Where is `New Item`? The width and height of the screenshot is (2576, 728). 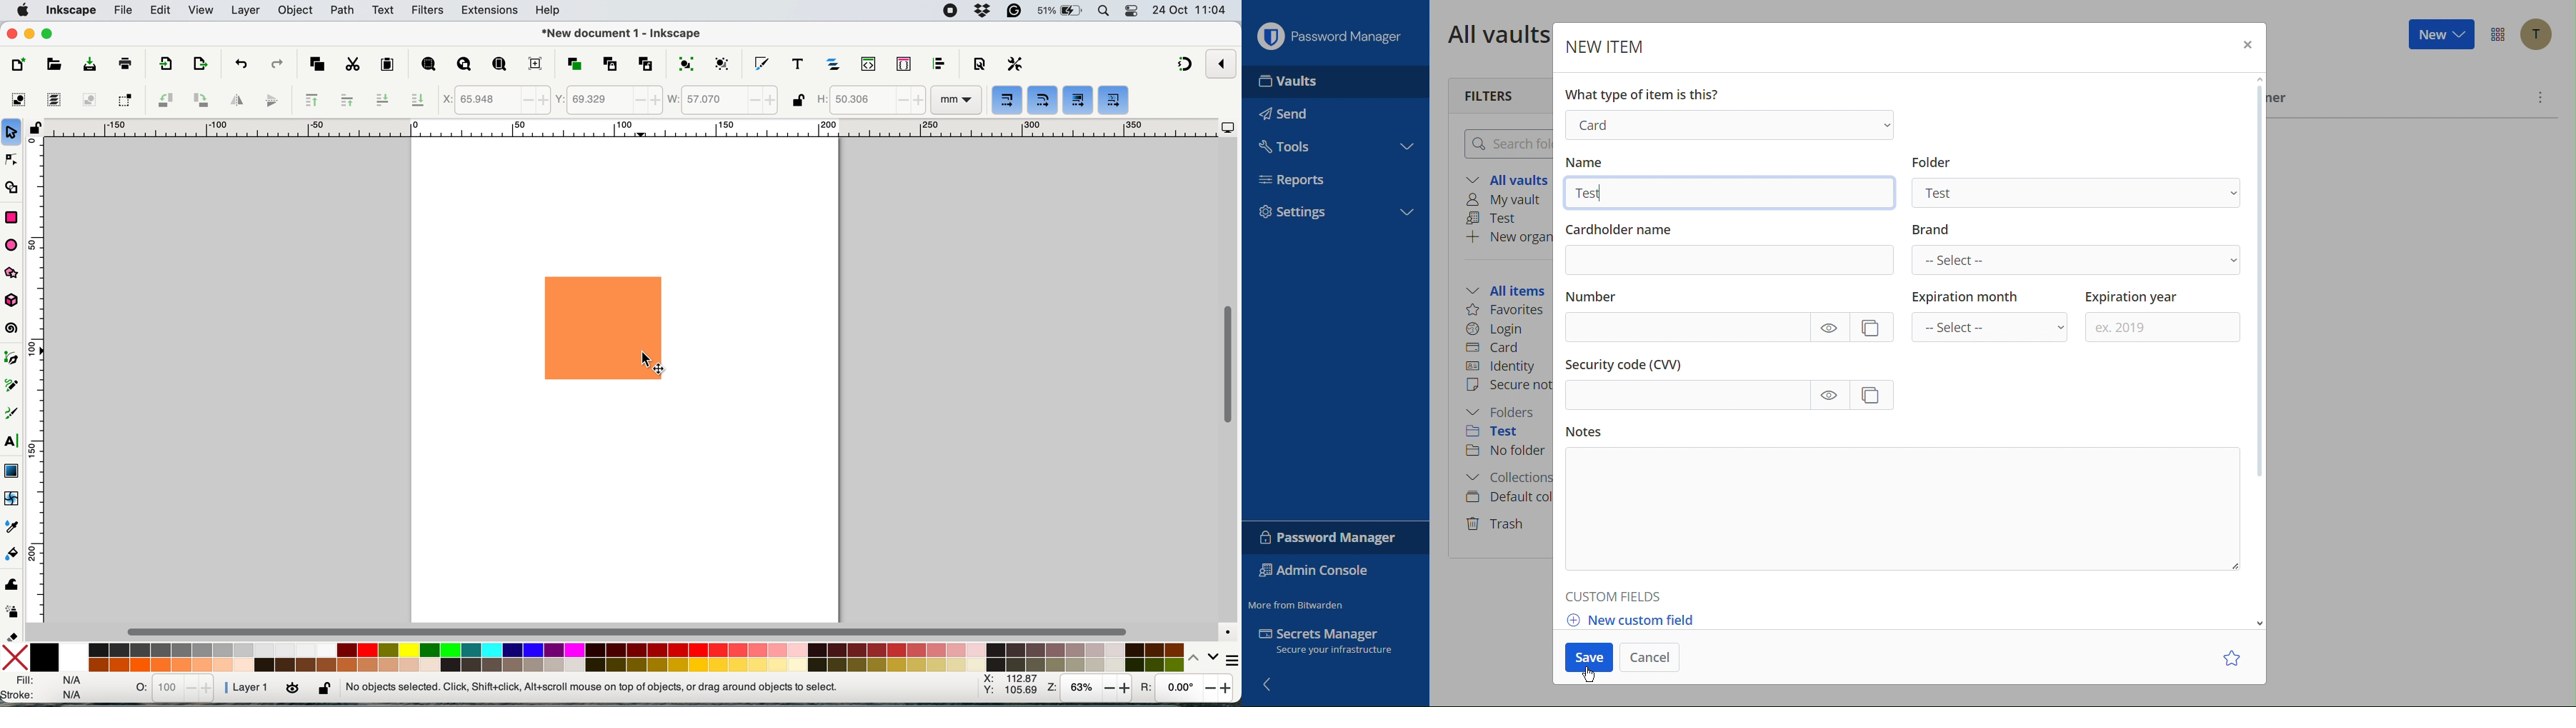
New Item is located at coordinates (1606, 46).